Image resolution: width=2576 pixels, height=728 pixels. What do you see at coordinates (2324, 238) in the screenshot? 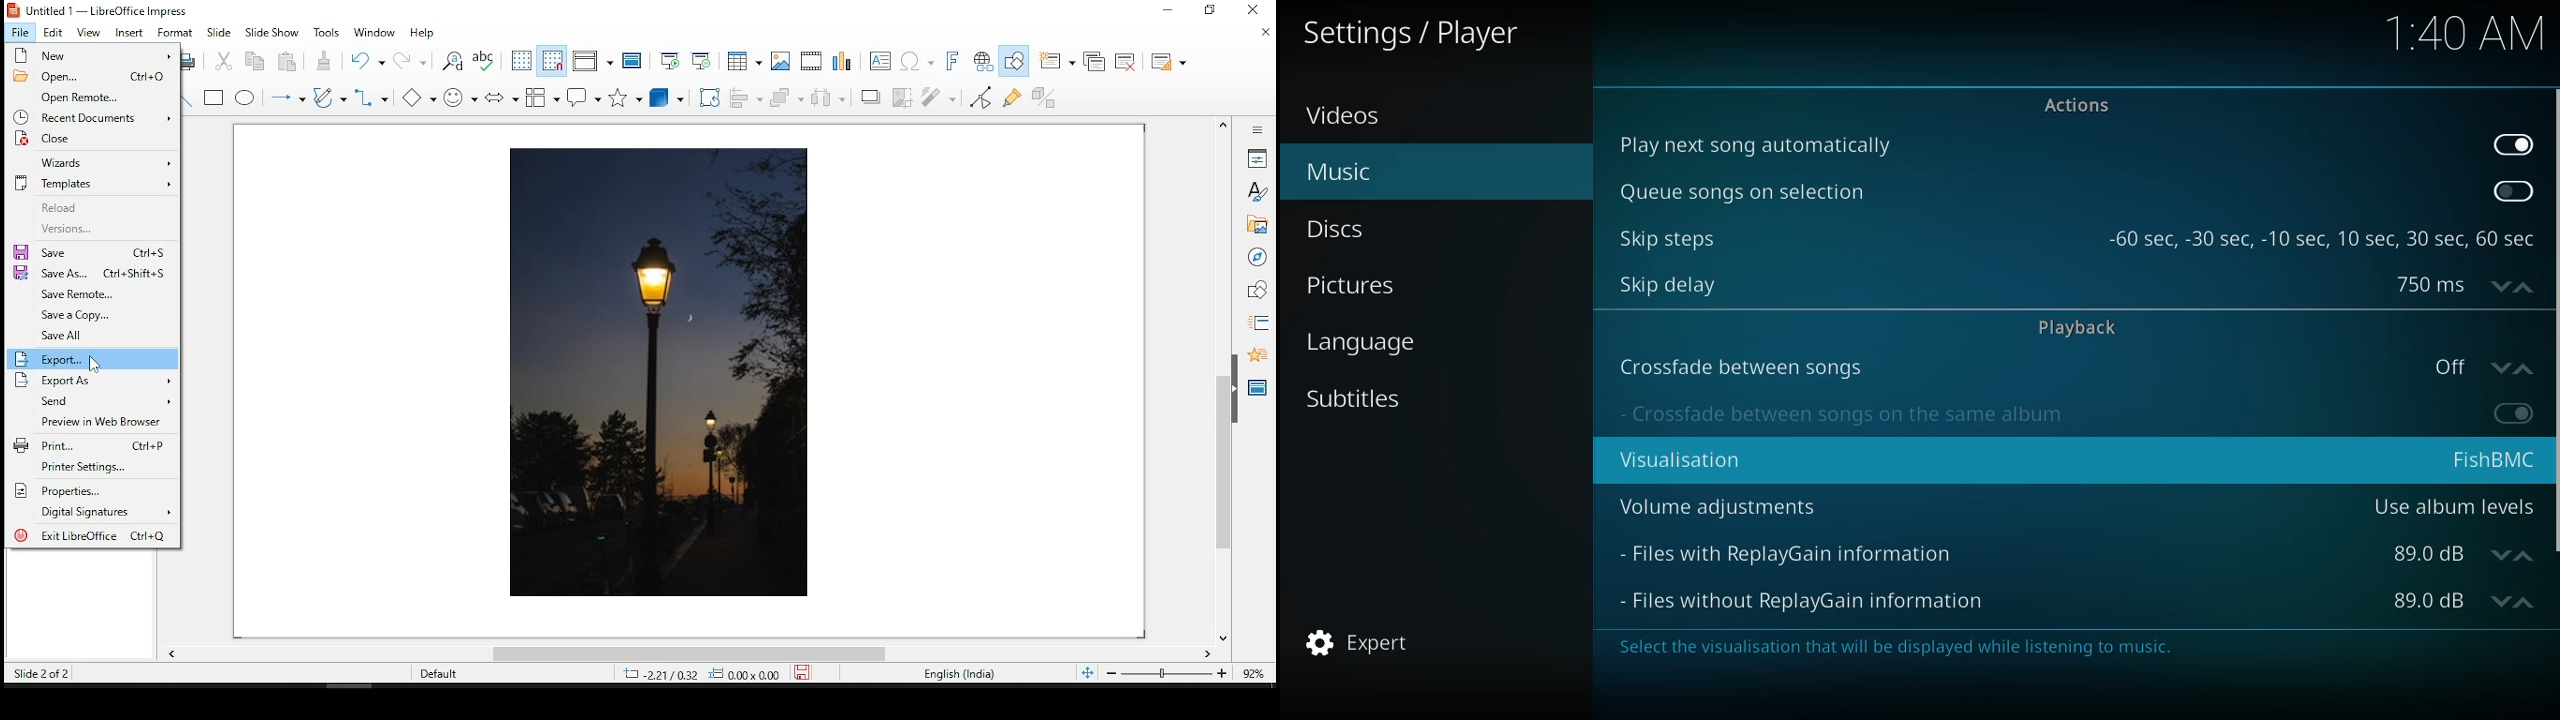
I see `steps` at bounding box center [2324, 238].